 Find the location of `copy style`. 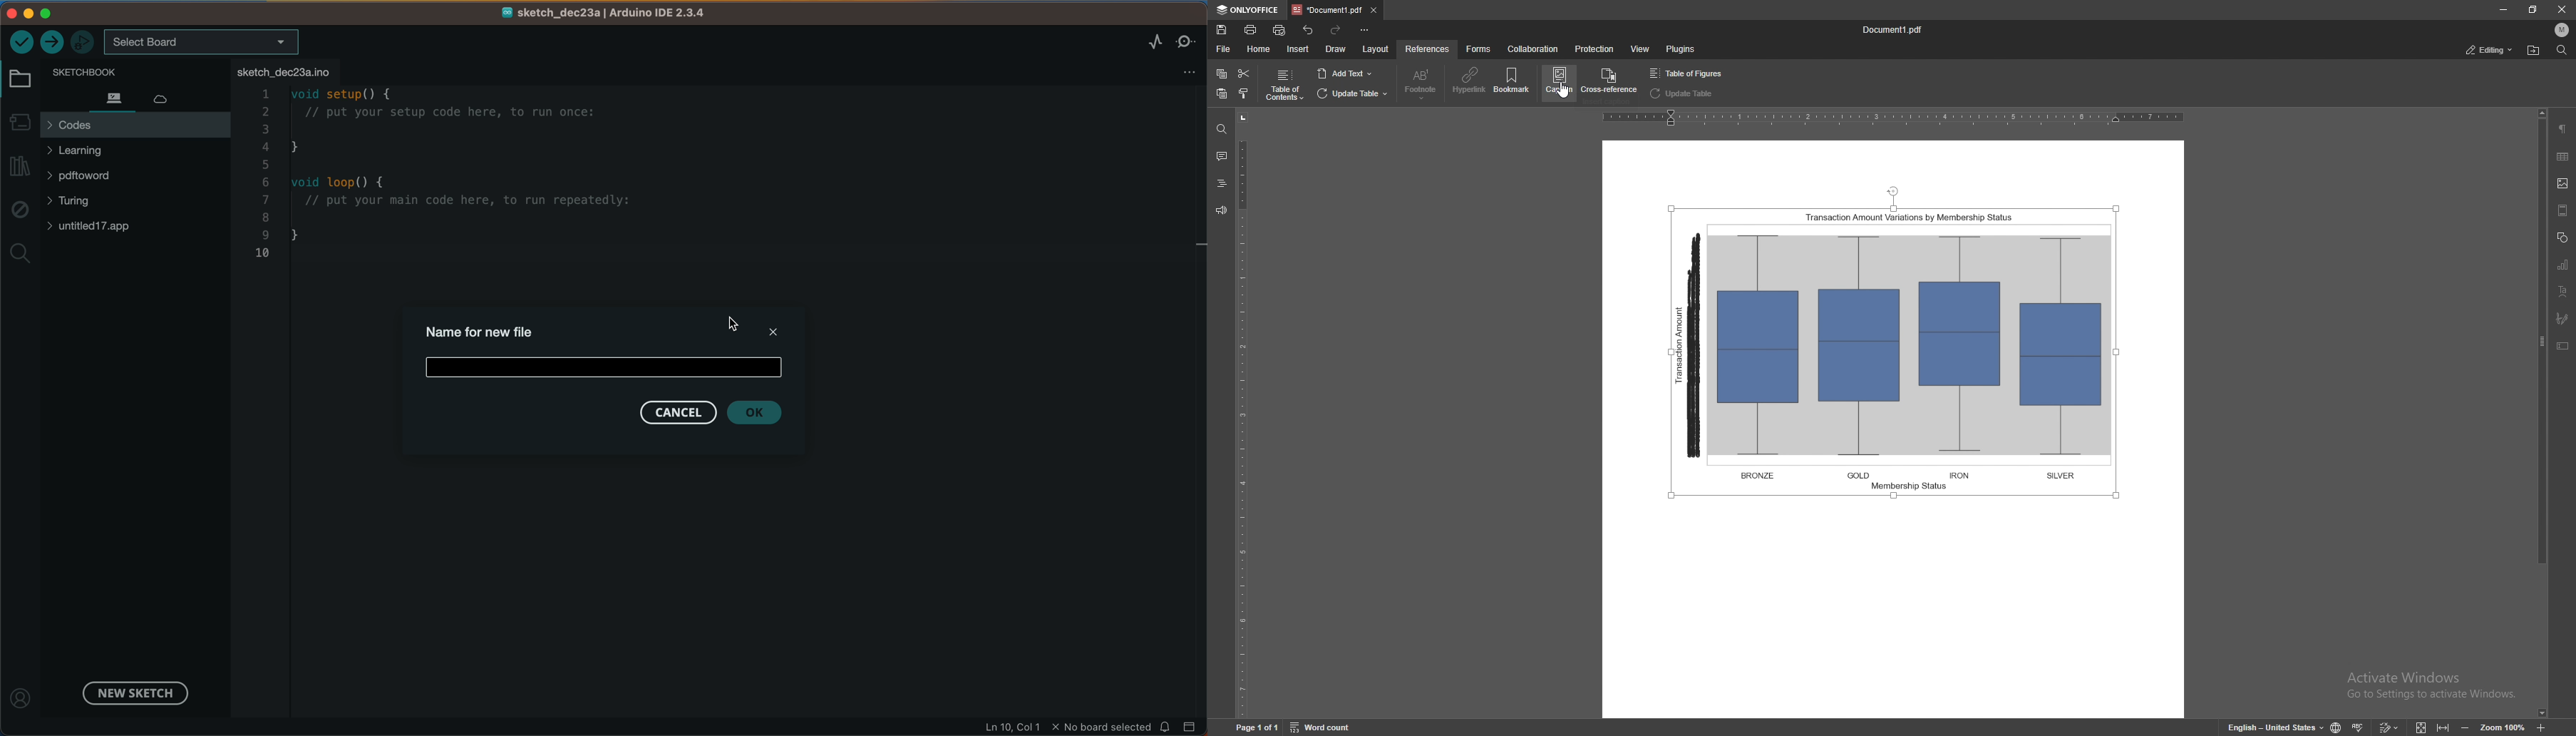

copy style is located at coordinates (1244, 93).